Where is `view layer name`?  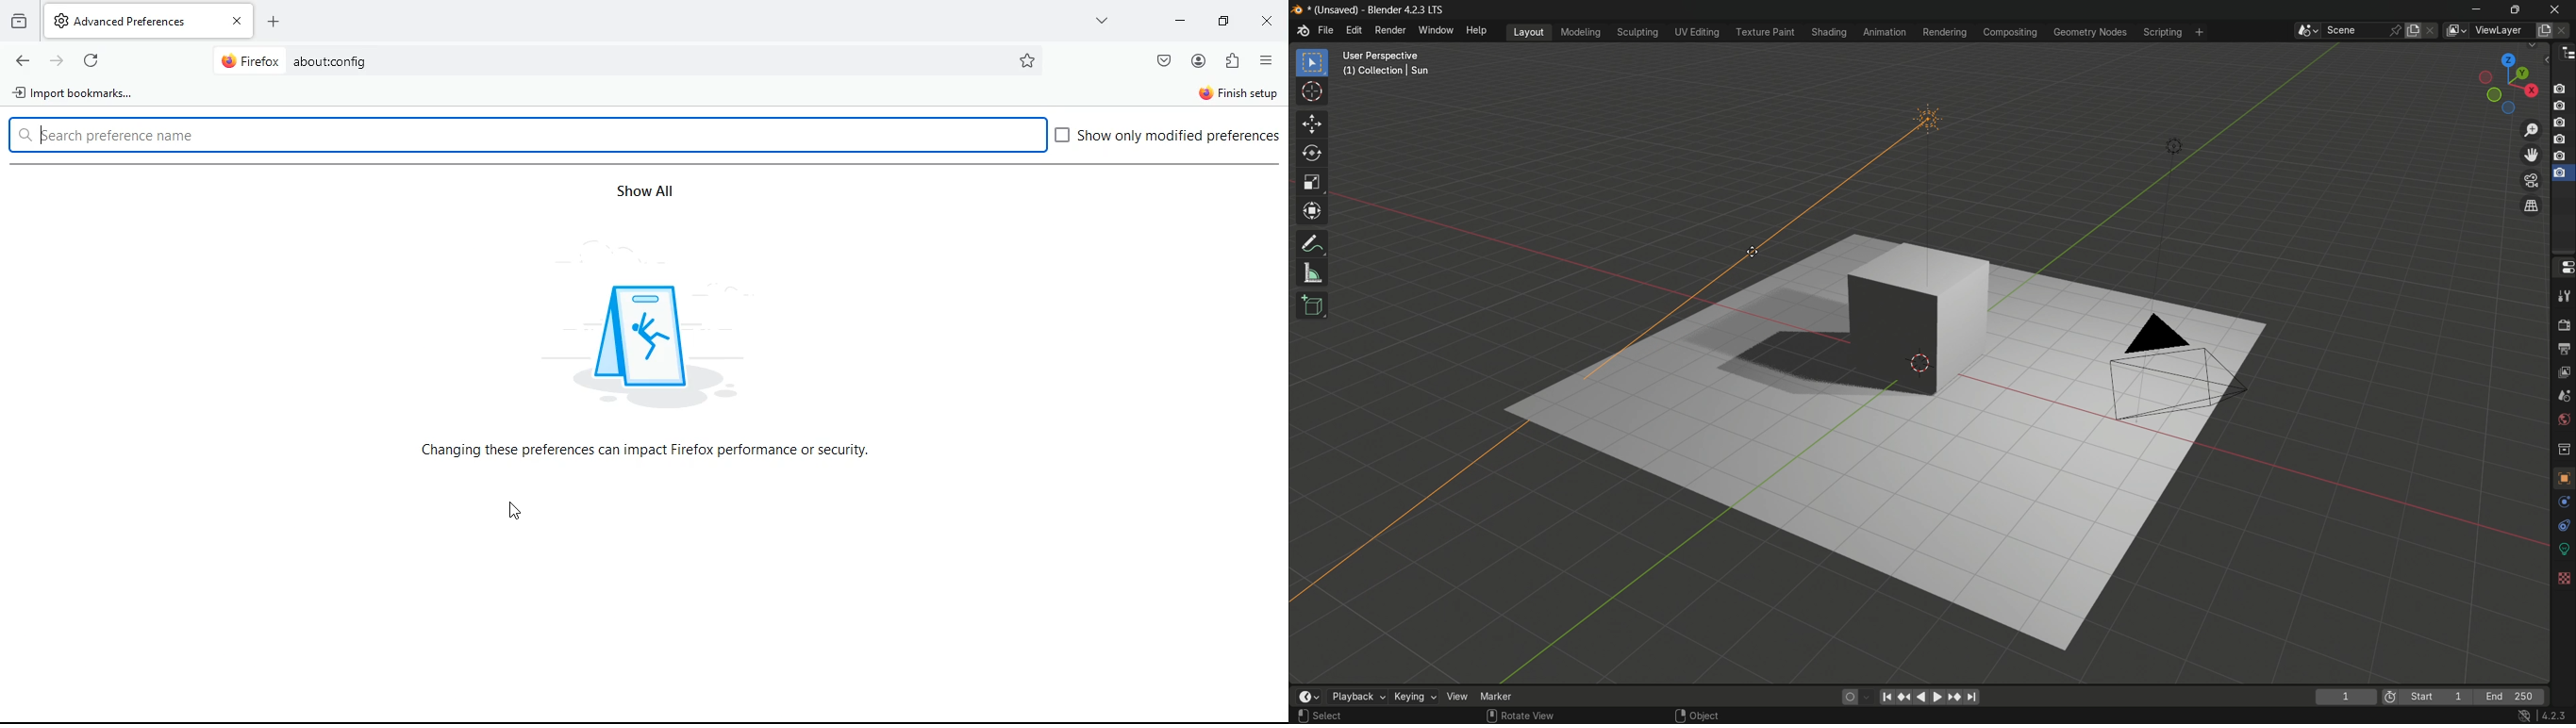 view layer name is located at coordinates (2503, 31).